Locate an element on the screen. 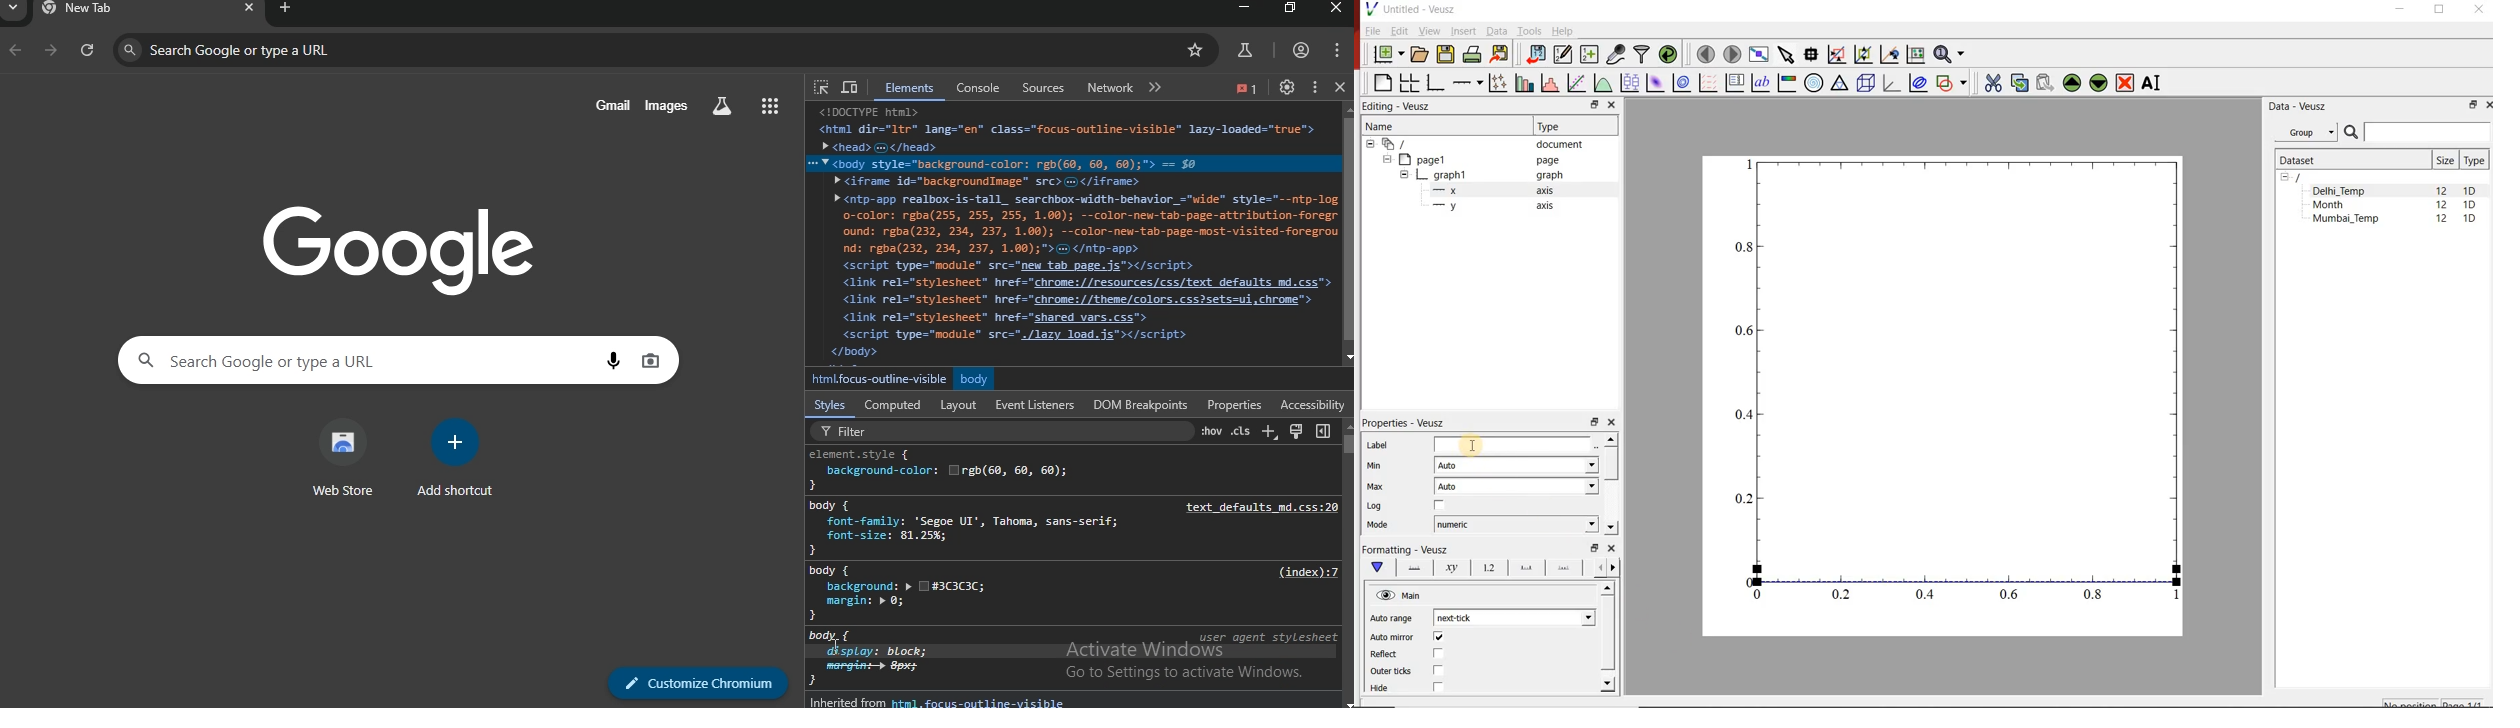 Image resolution: width=2520 pixels, height=728 pixels. Edit is located at coordinates (1398, 31).